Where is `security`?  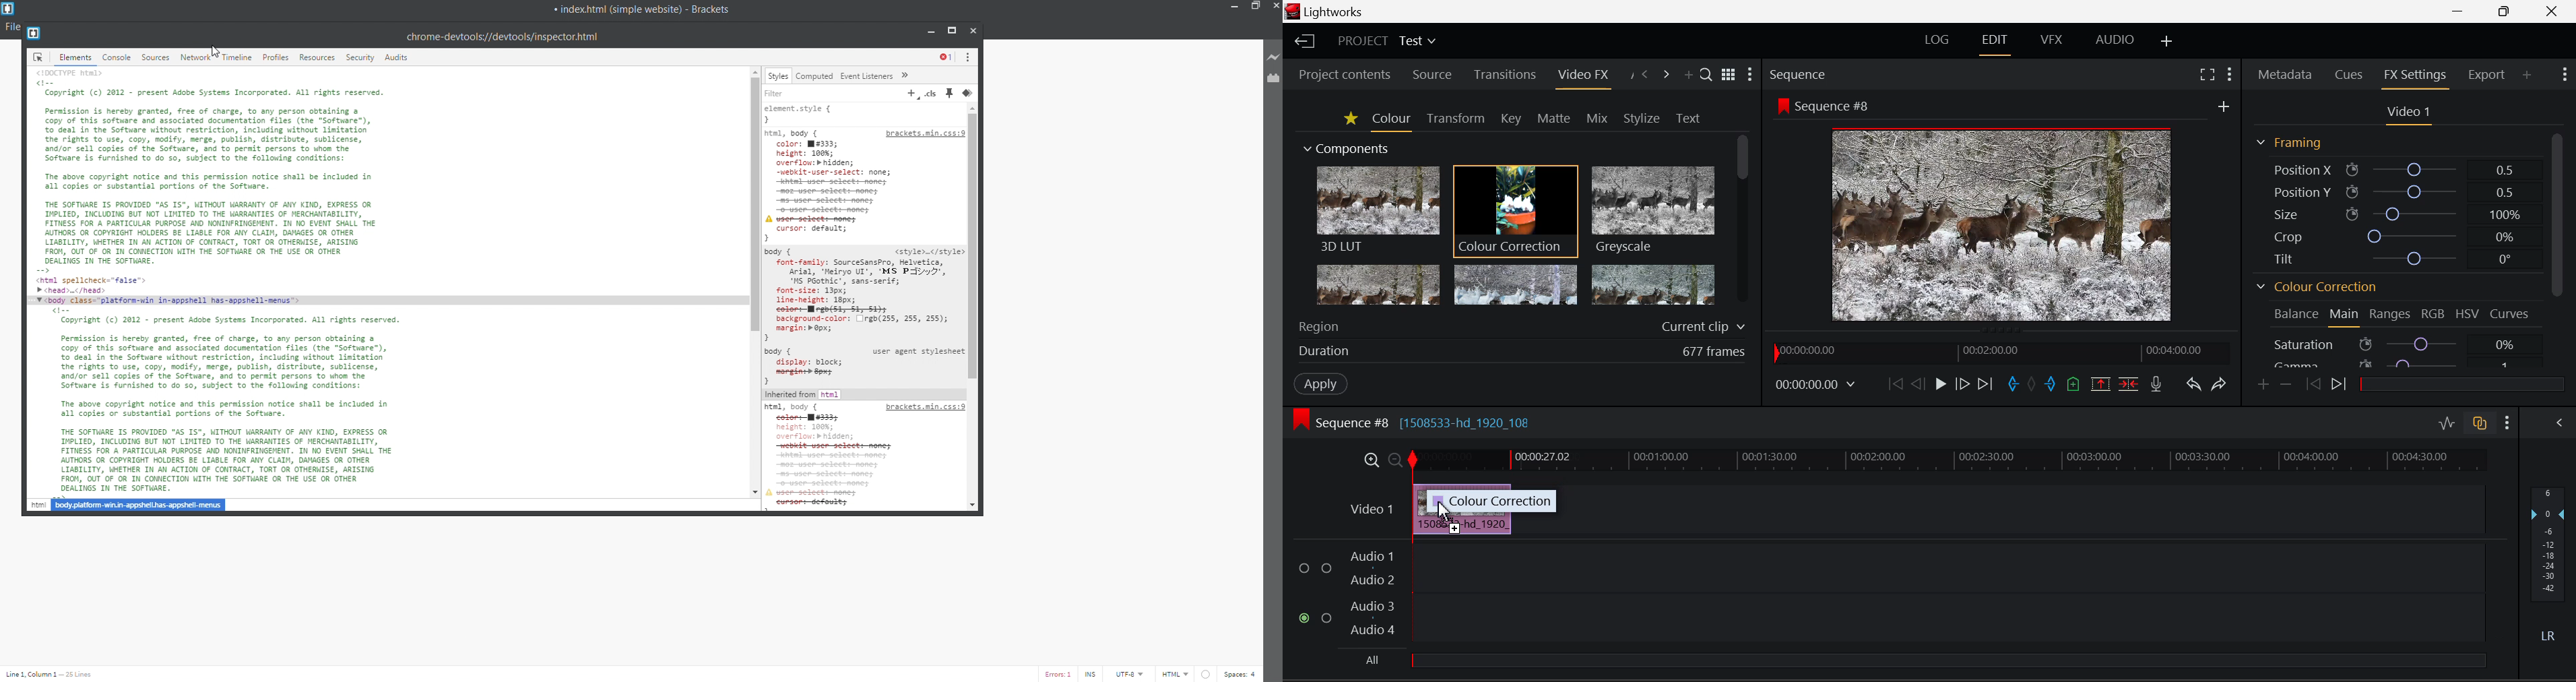
security is located at coordinates (360, 58).